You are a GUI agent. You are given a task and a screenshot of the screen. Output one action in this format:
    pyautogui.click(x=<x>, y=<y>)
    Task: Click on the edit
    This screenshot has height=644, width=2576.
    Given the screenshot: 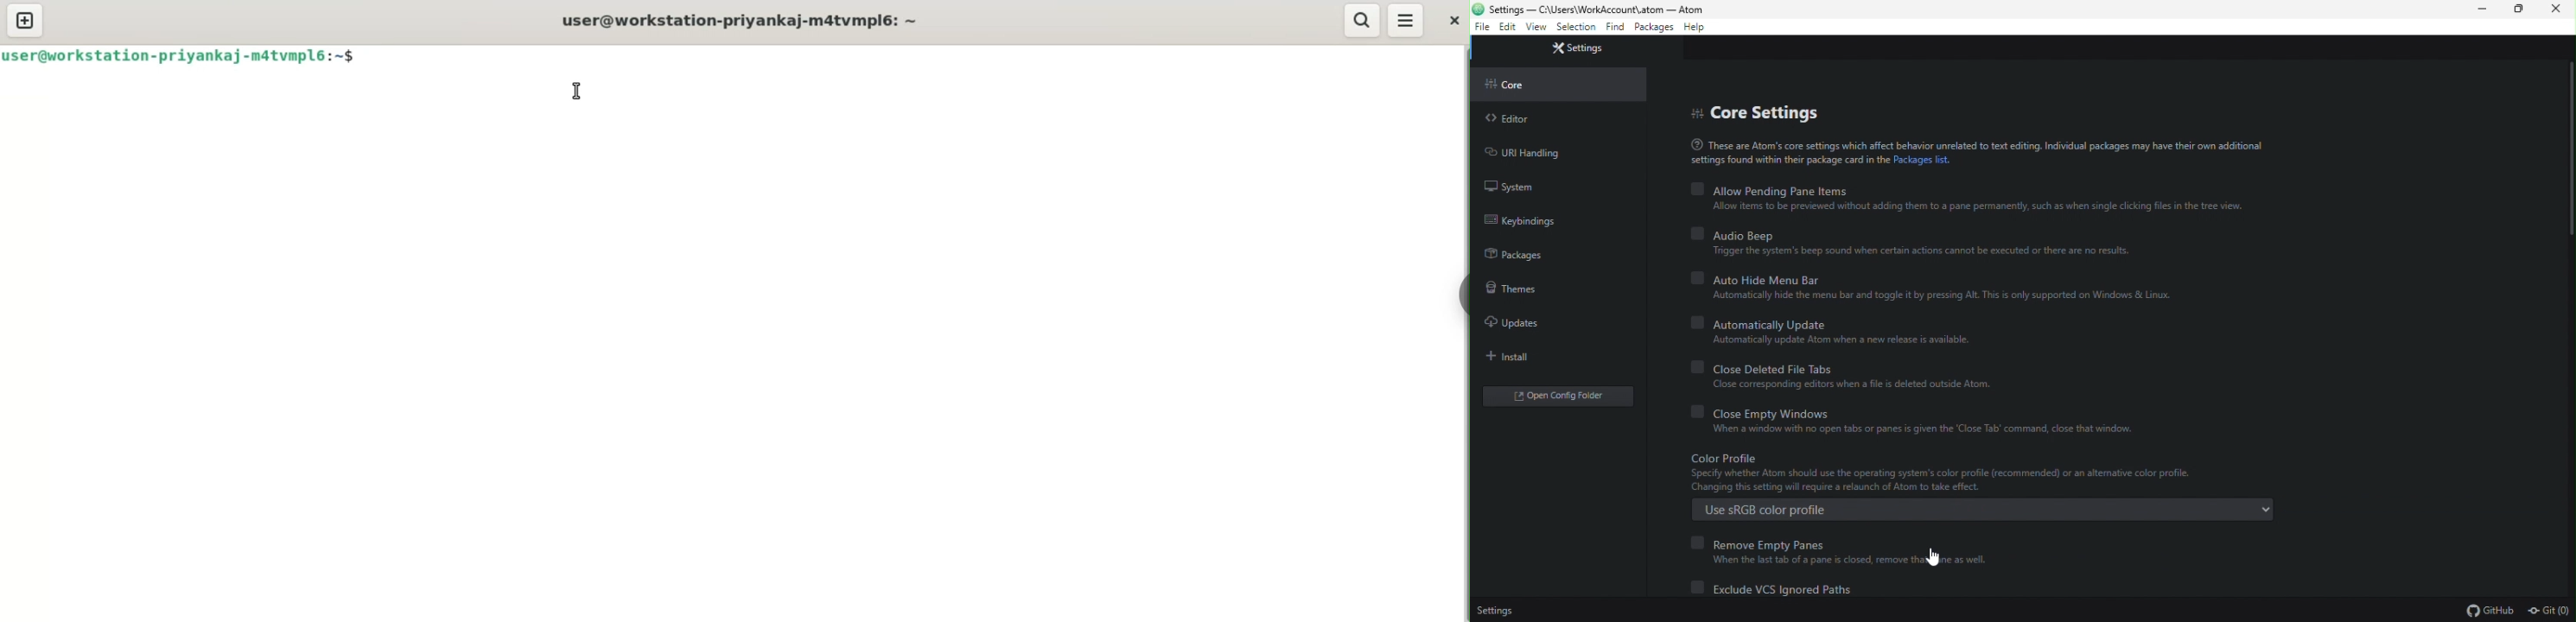 What is the action you would take?
    pyautogui.click(x=1507, y=27)
    